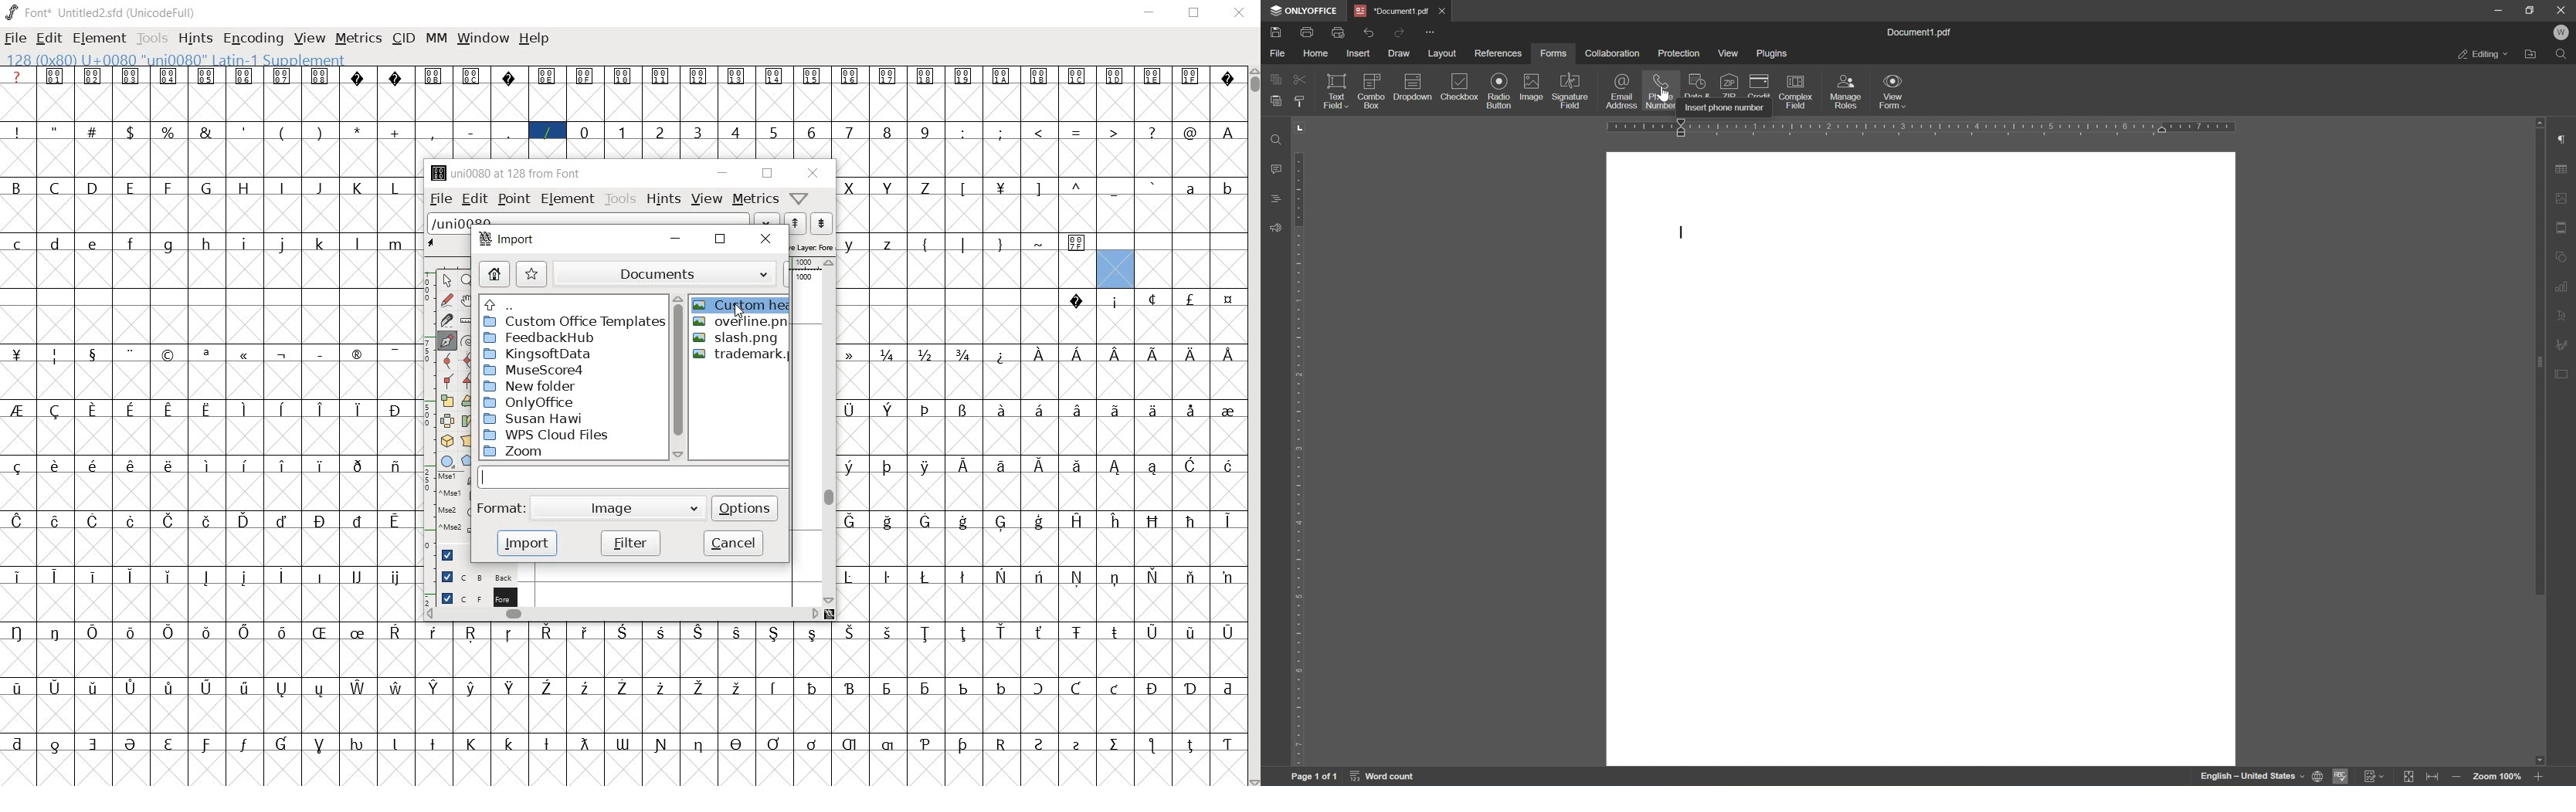 The width and height of the screenshot is (2576, 812). I want to click on glyph, so click(357, 521).